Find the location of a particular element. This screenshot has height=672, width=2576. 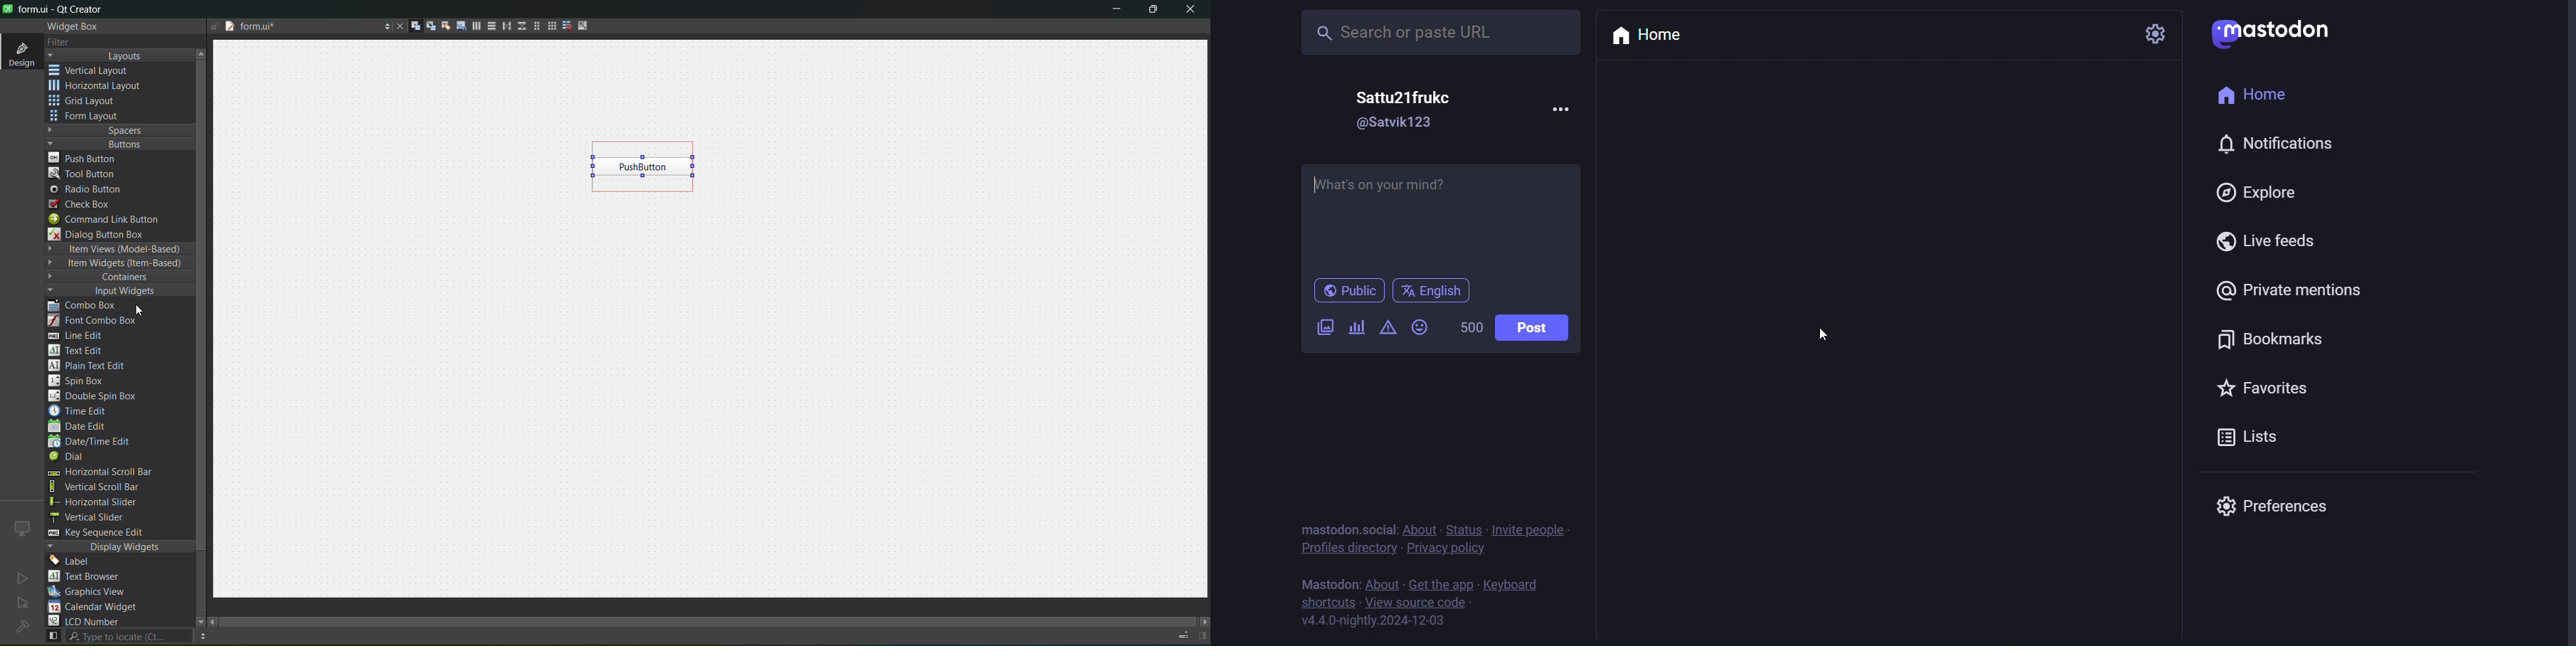

invite people is located at coordinates (1532, 527).